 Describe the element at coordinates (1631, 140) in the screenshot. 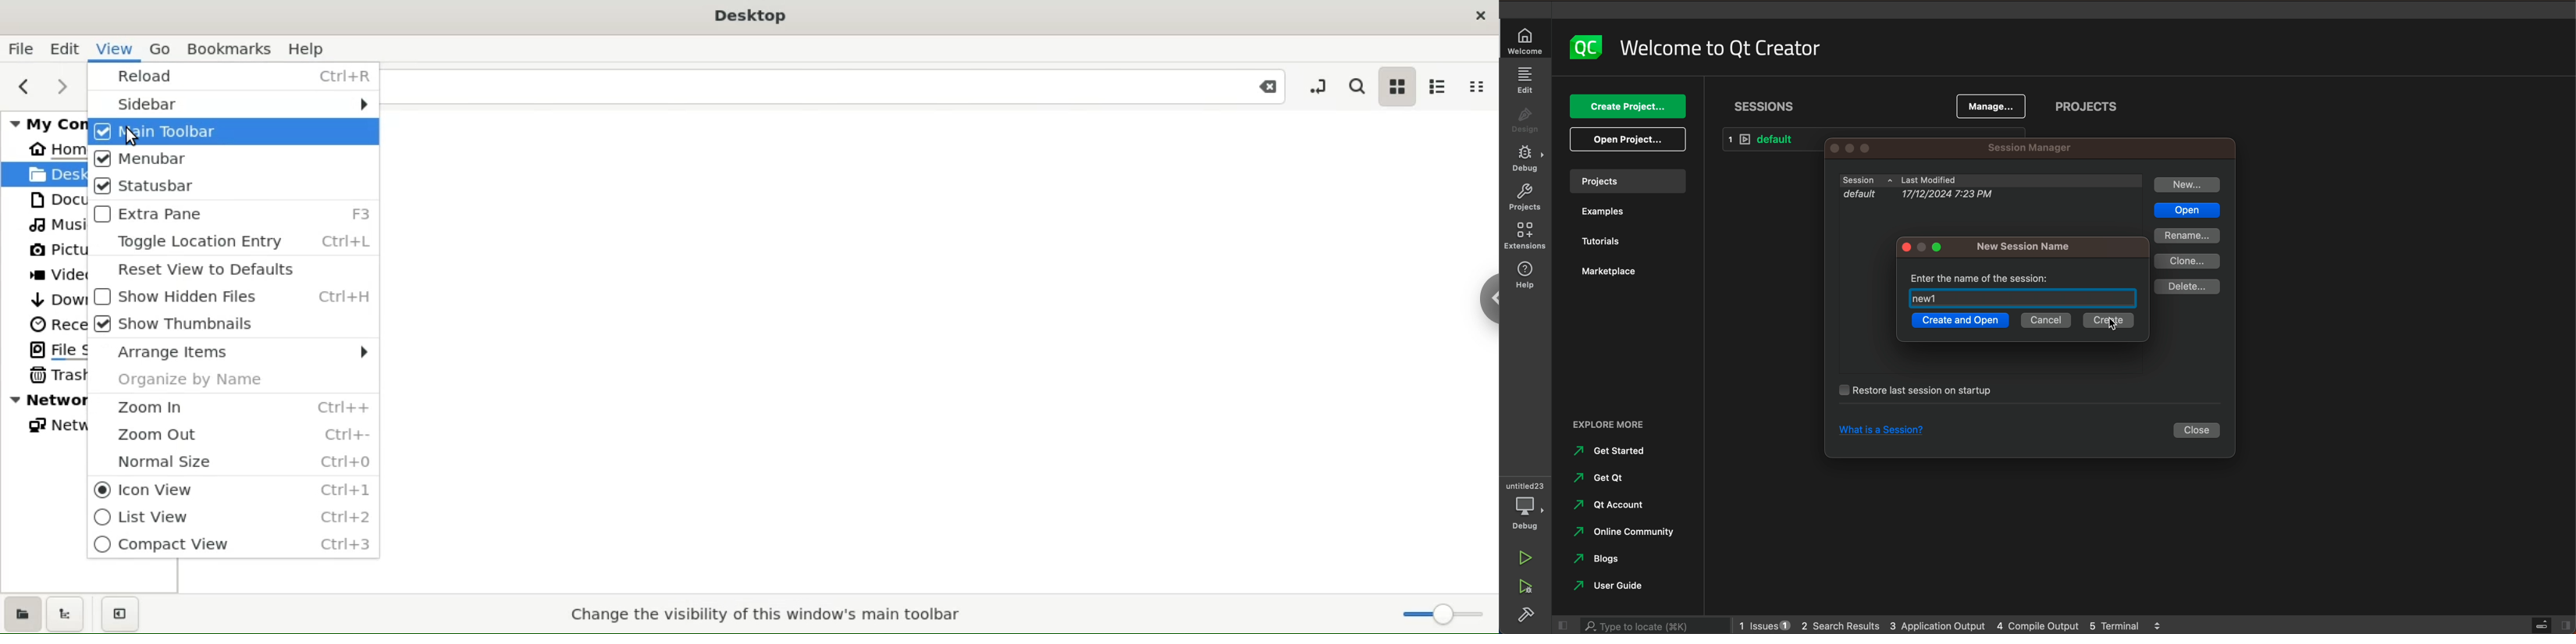

I see `open project` at that location.